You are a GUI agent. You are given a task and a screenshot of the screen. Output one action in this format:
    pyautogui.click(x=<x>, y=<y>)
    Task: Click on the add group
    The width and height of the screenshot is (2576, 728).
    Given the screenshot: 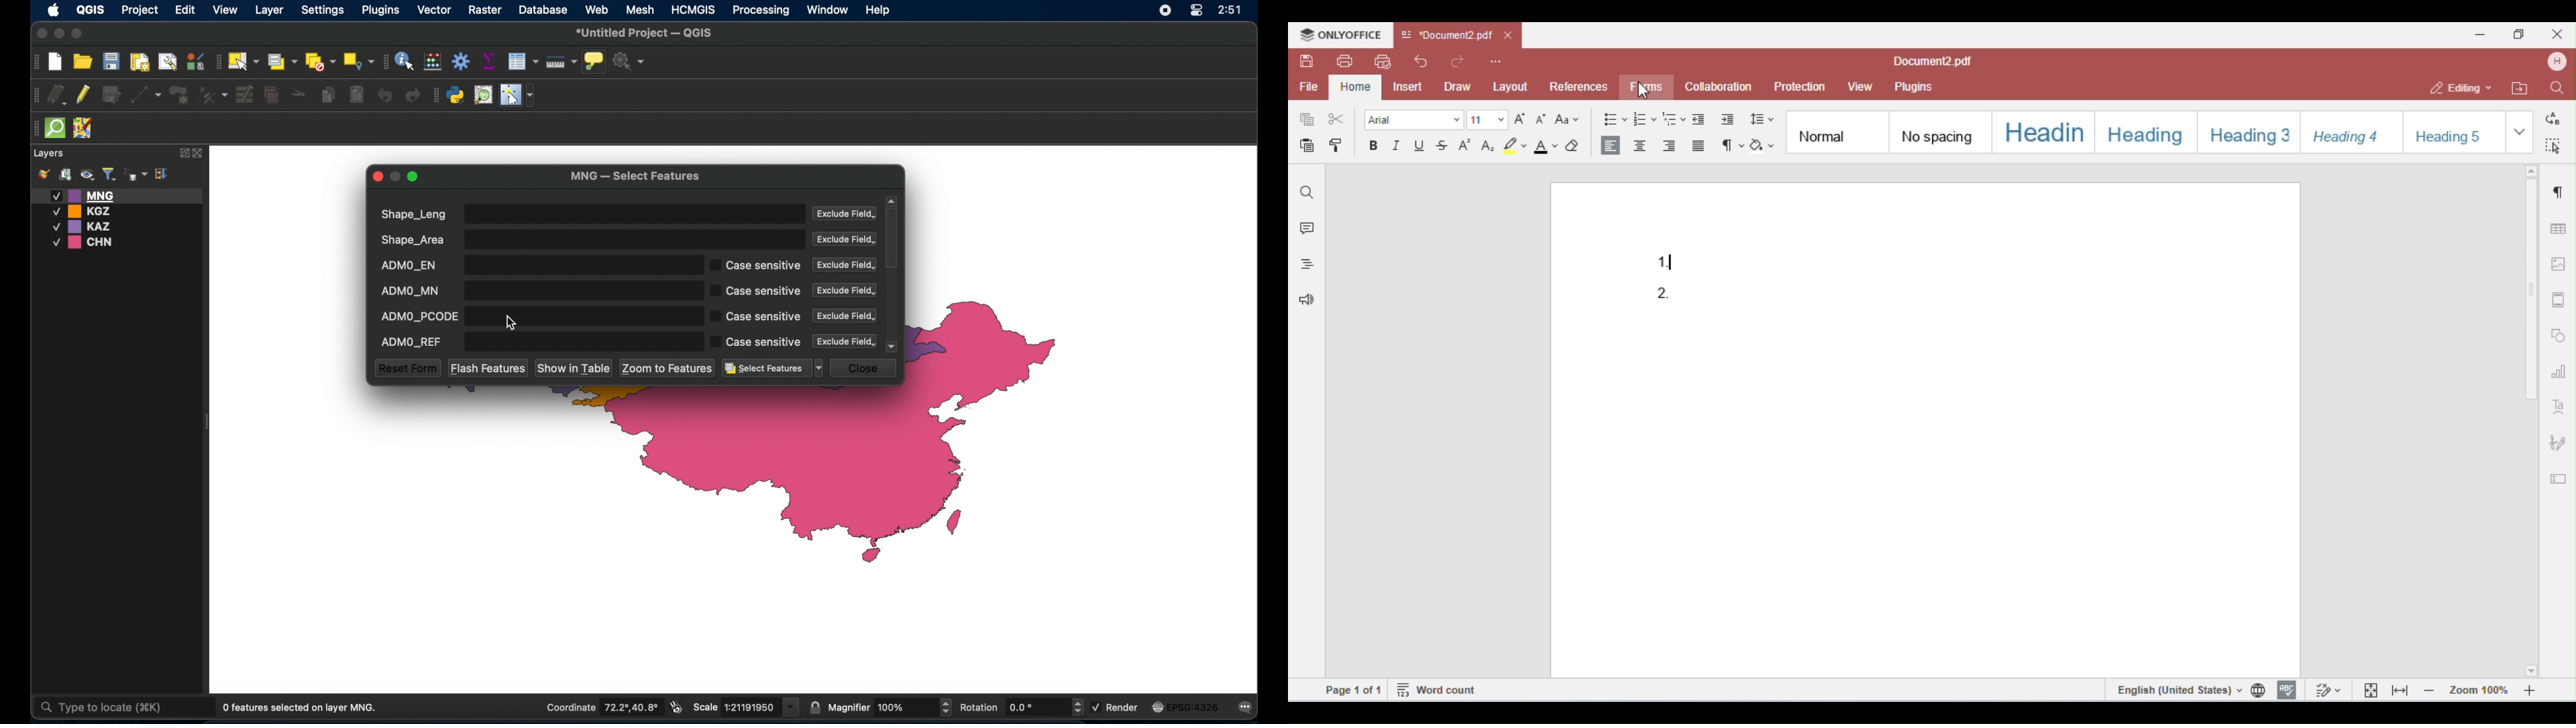 What is the action you would take?
    pyautogui.click(x=65, y=175)
    